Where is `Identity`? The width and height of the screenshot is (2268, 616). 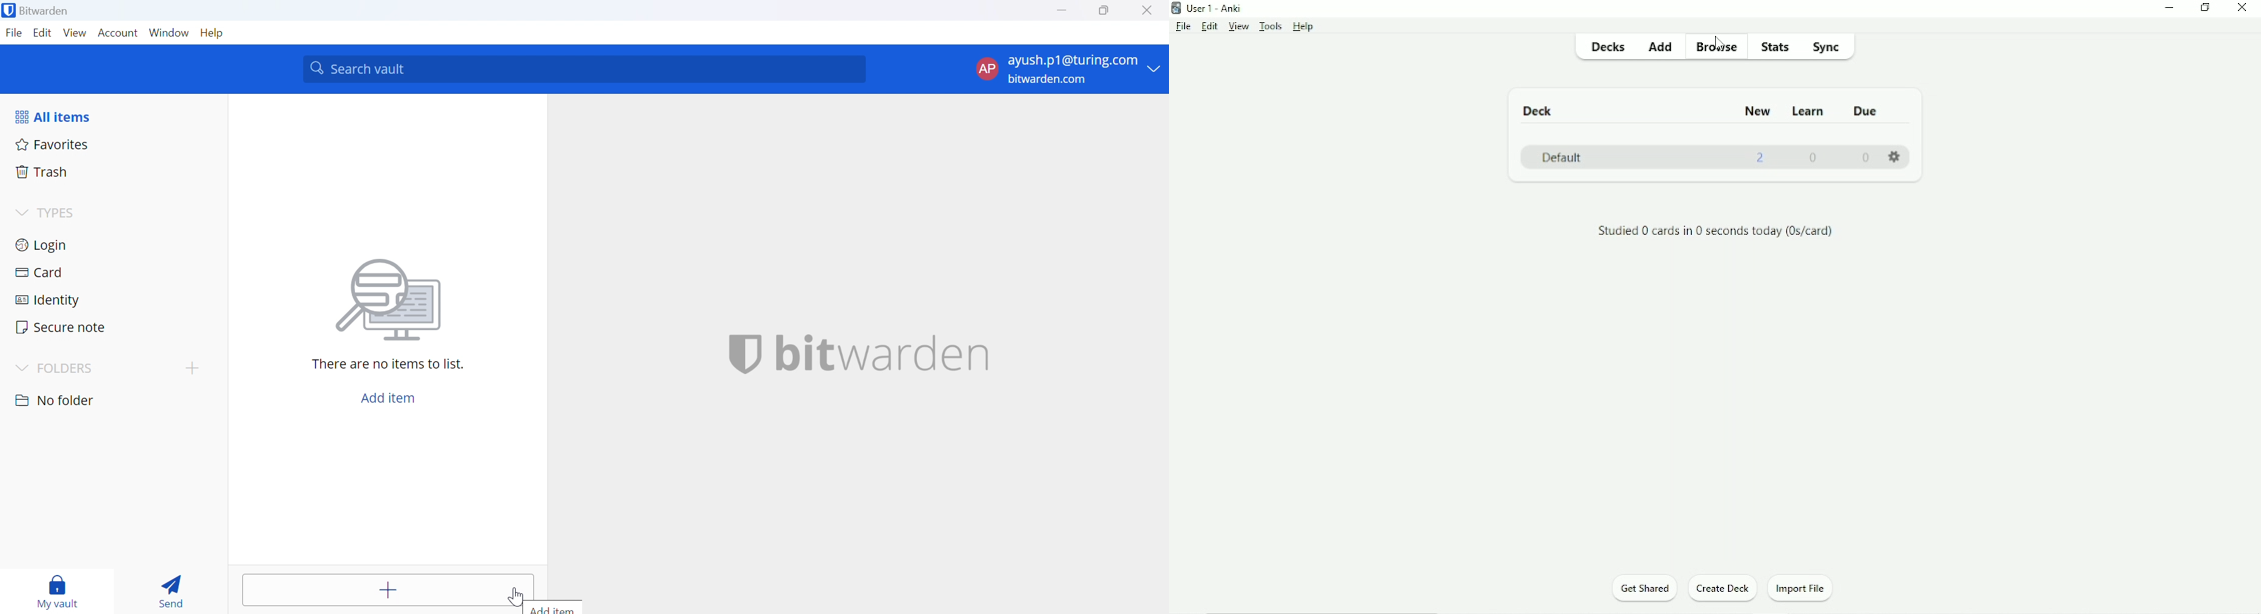
Identity is located at coordinates (48, 300).